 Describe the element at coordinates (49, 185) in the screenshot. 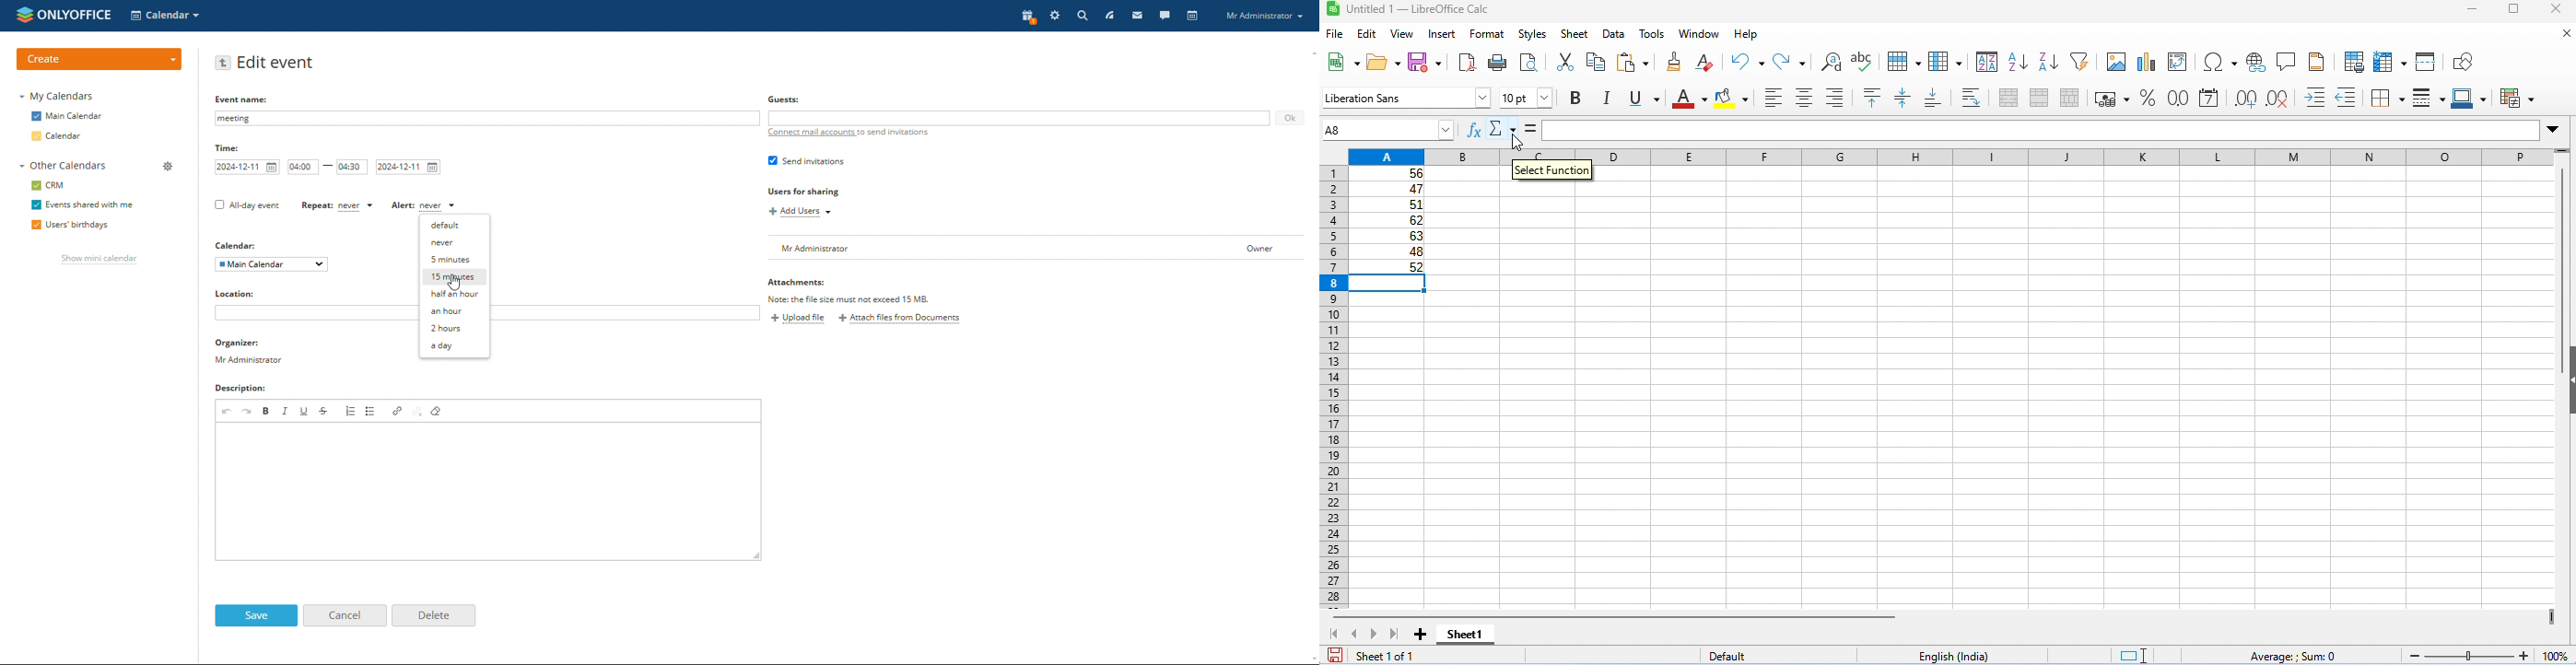

I see `crm` at that location.